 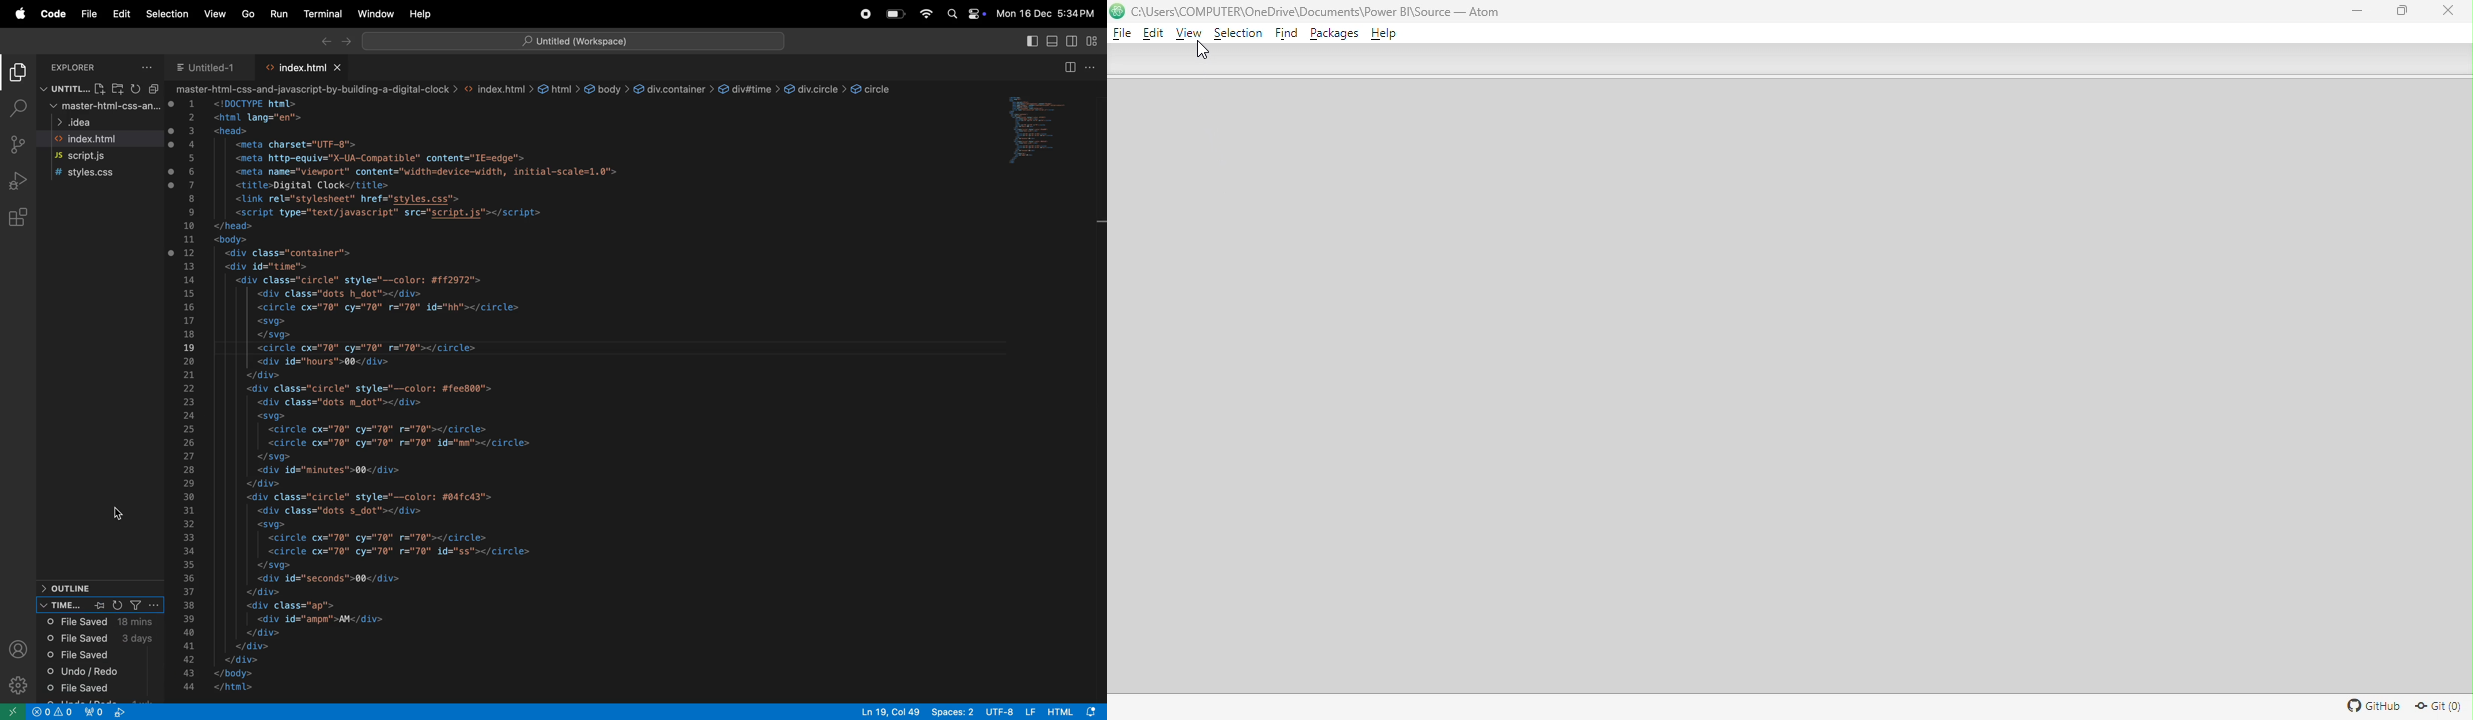 I want to click on | <div class="dots h_dot"></div>, so click(x=343, y=293).